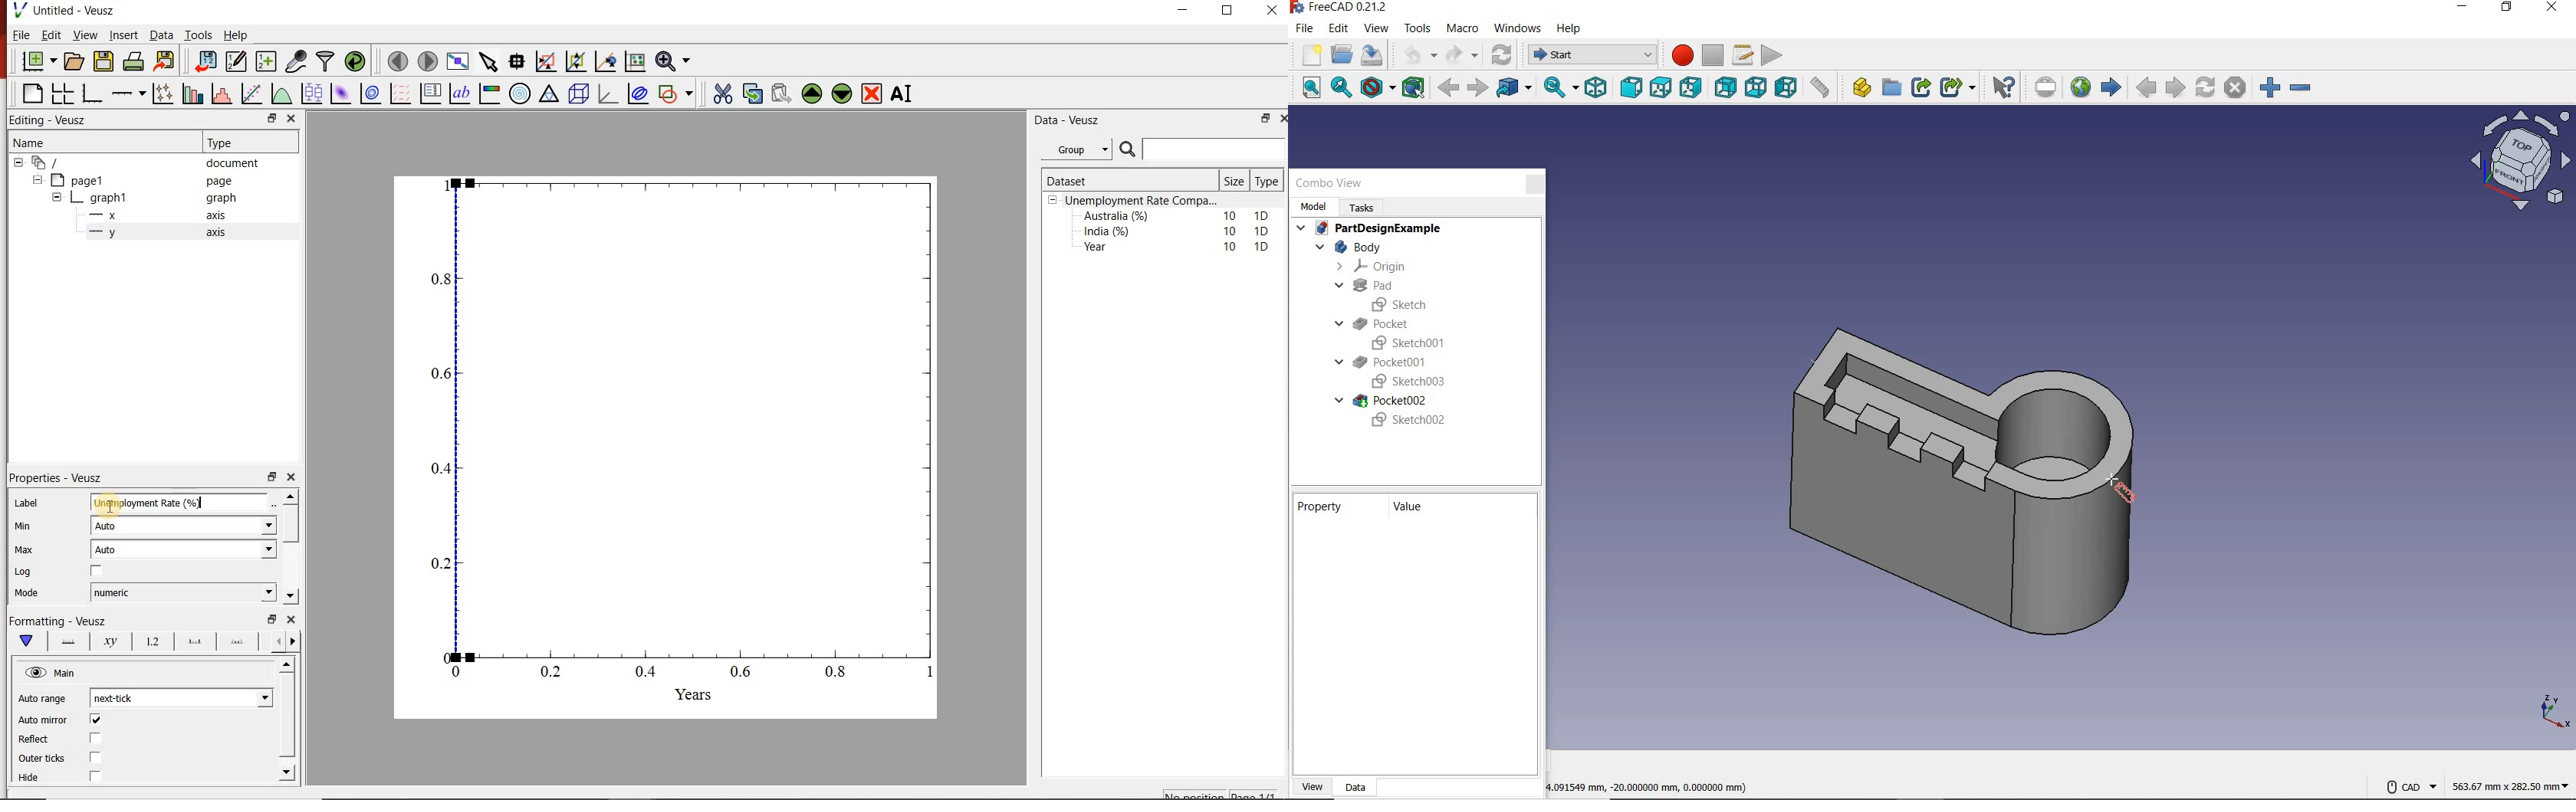 The height and width of the screenshot is (812, 2576). Describe the element at coordinates (1313, 206) in the screenshot. I see `MODEL` at that location.